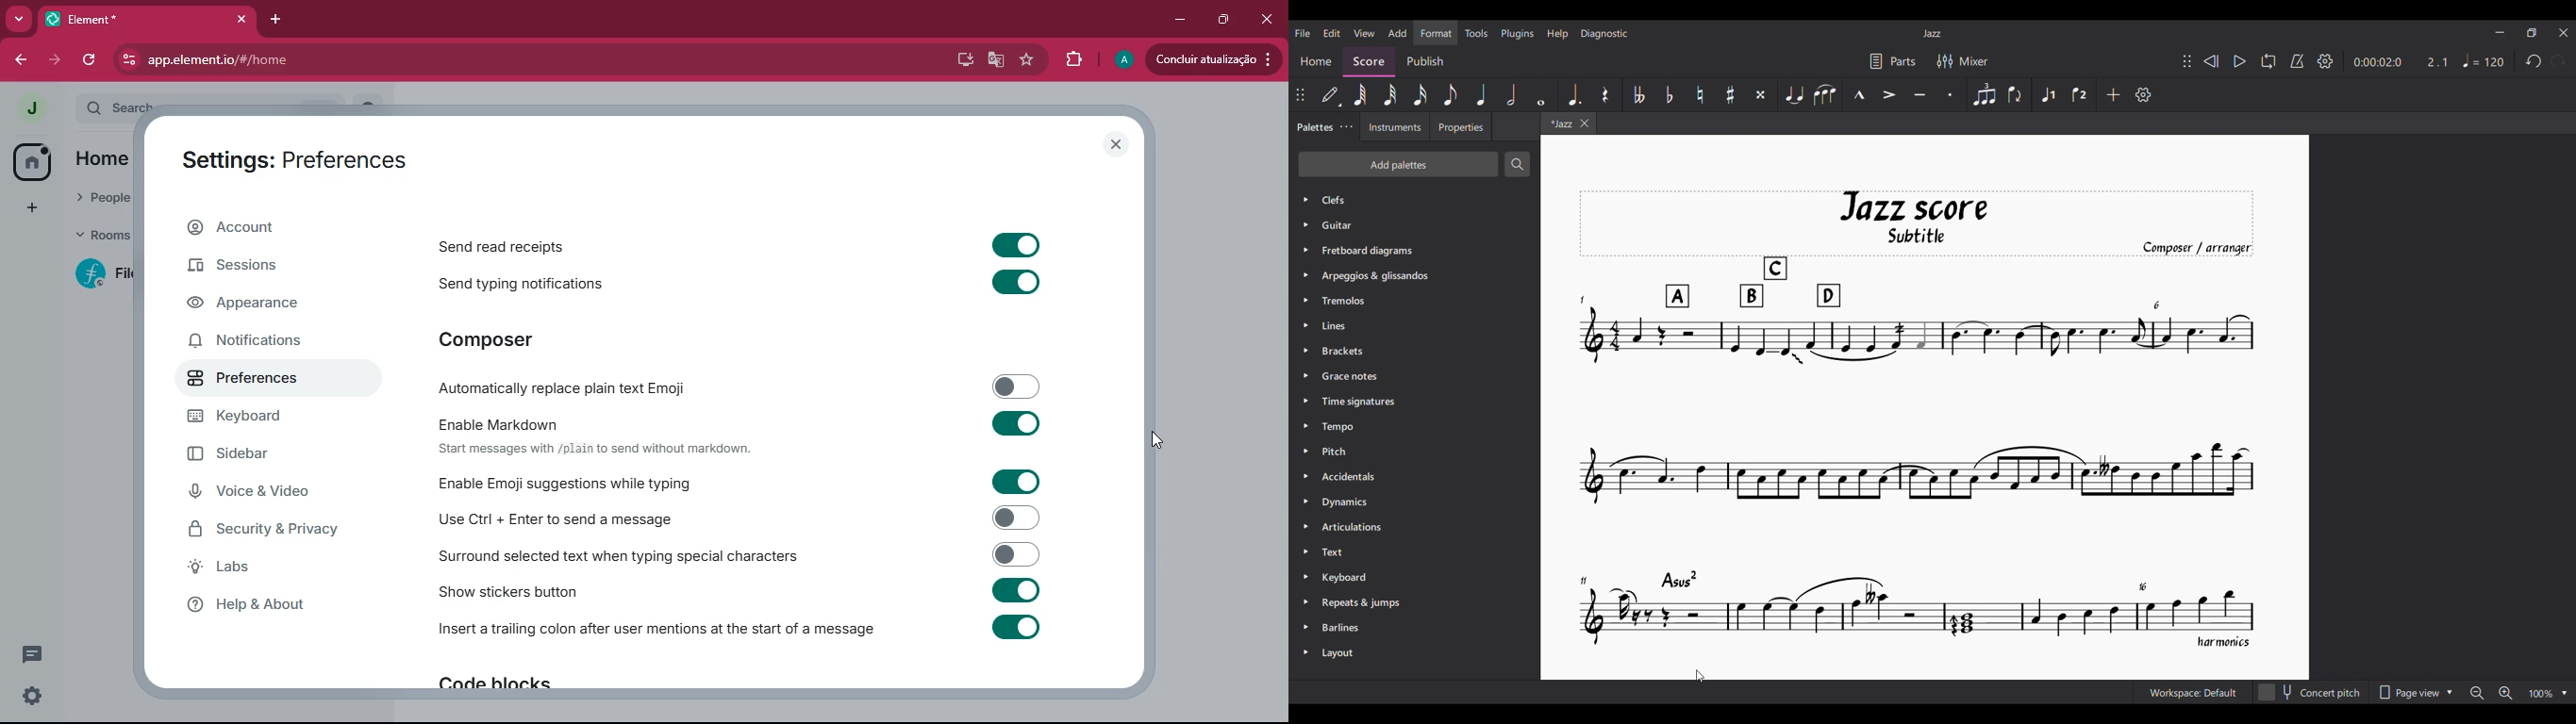  Describe the element at coordinates (1961, 60) in the screenshot. I see `Mixer settings` at that location.